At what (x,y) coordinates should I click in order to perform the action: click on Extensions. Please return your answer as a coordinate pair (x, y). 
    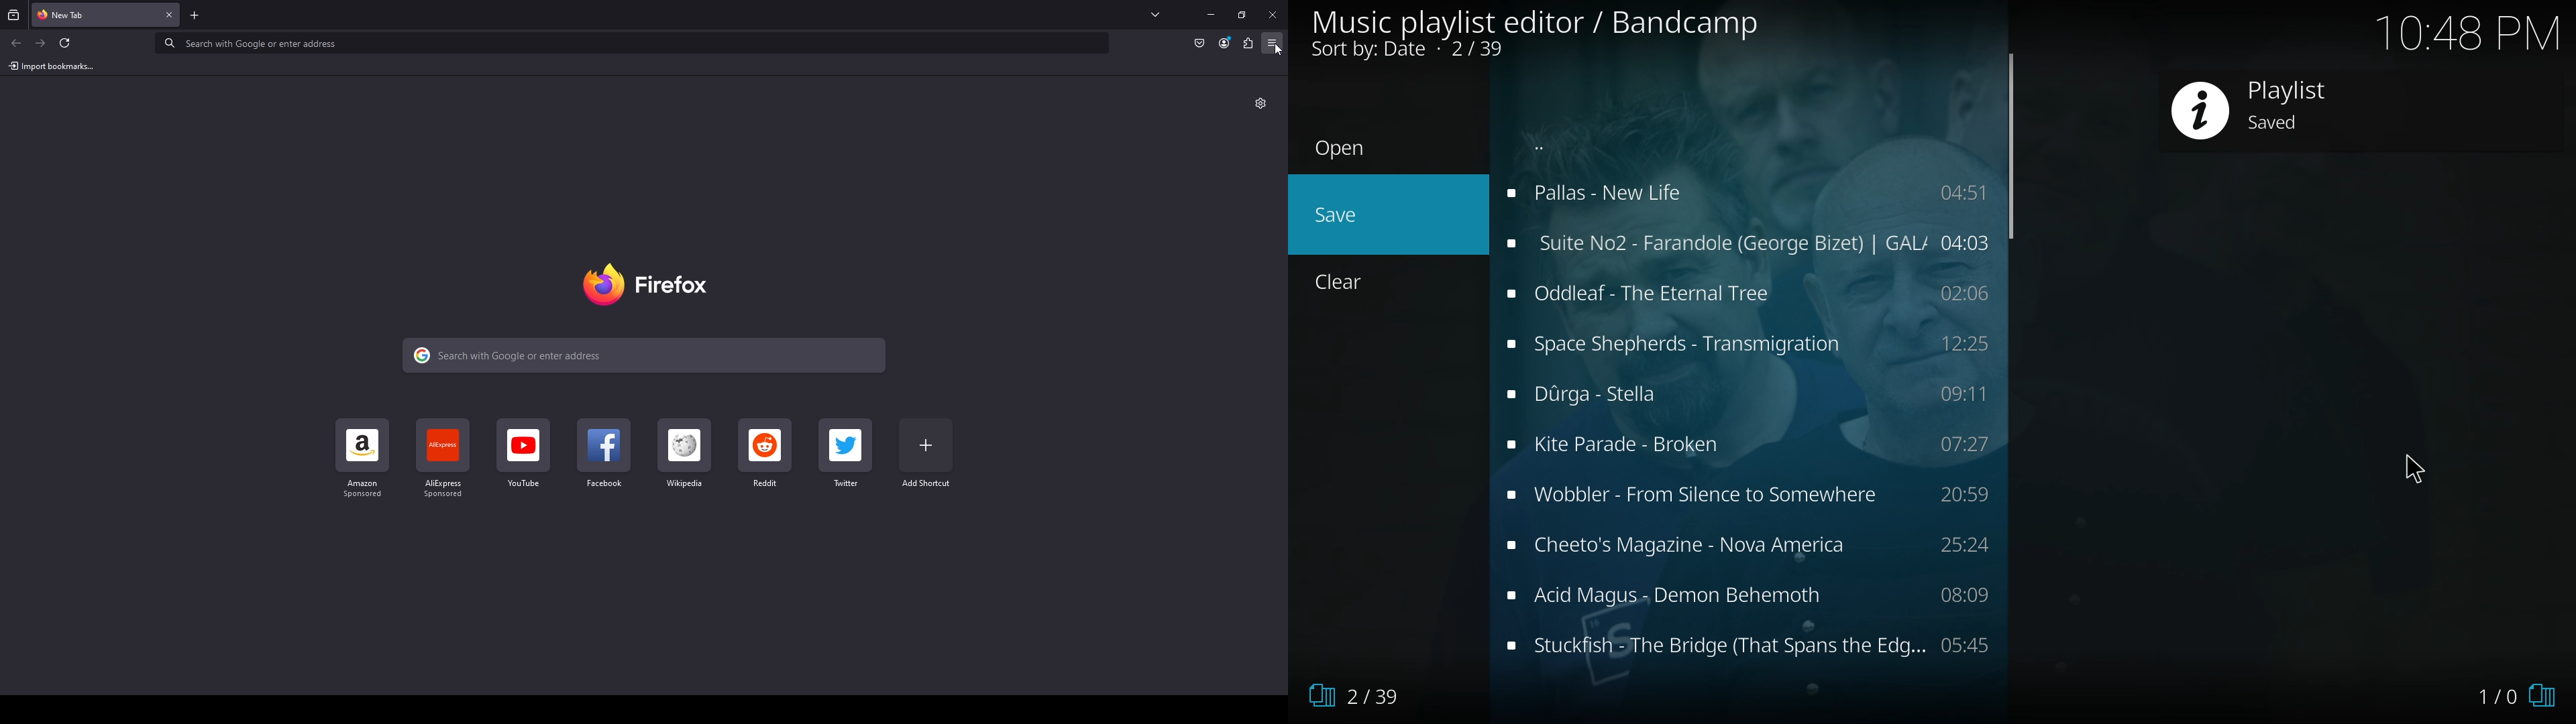
    Looking at the image, I should click on (1248, 44).